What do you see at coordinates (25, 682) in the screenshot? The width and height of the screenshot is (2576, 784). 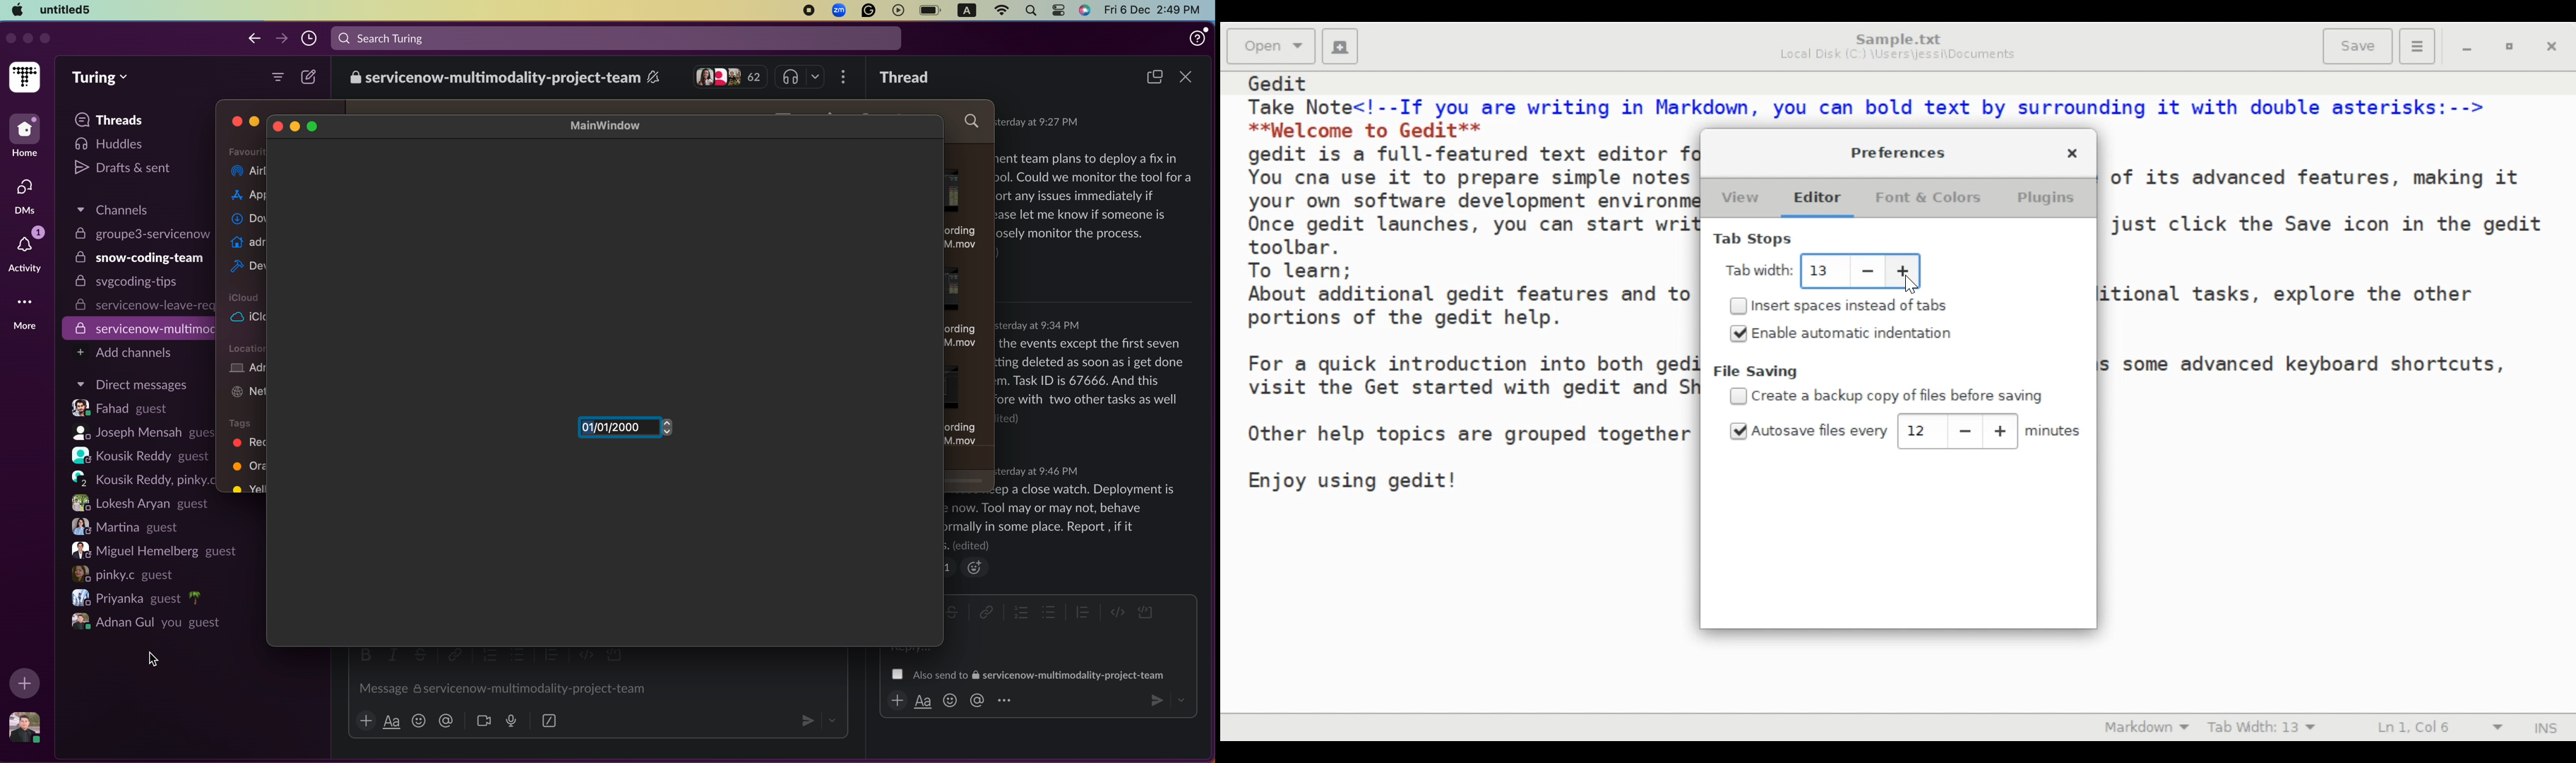 I see `add` at bounding box center [25, 682].